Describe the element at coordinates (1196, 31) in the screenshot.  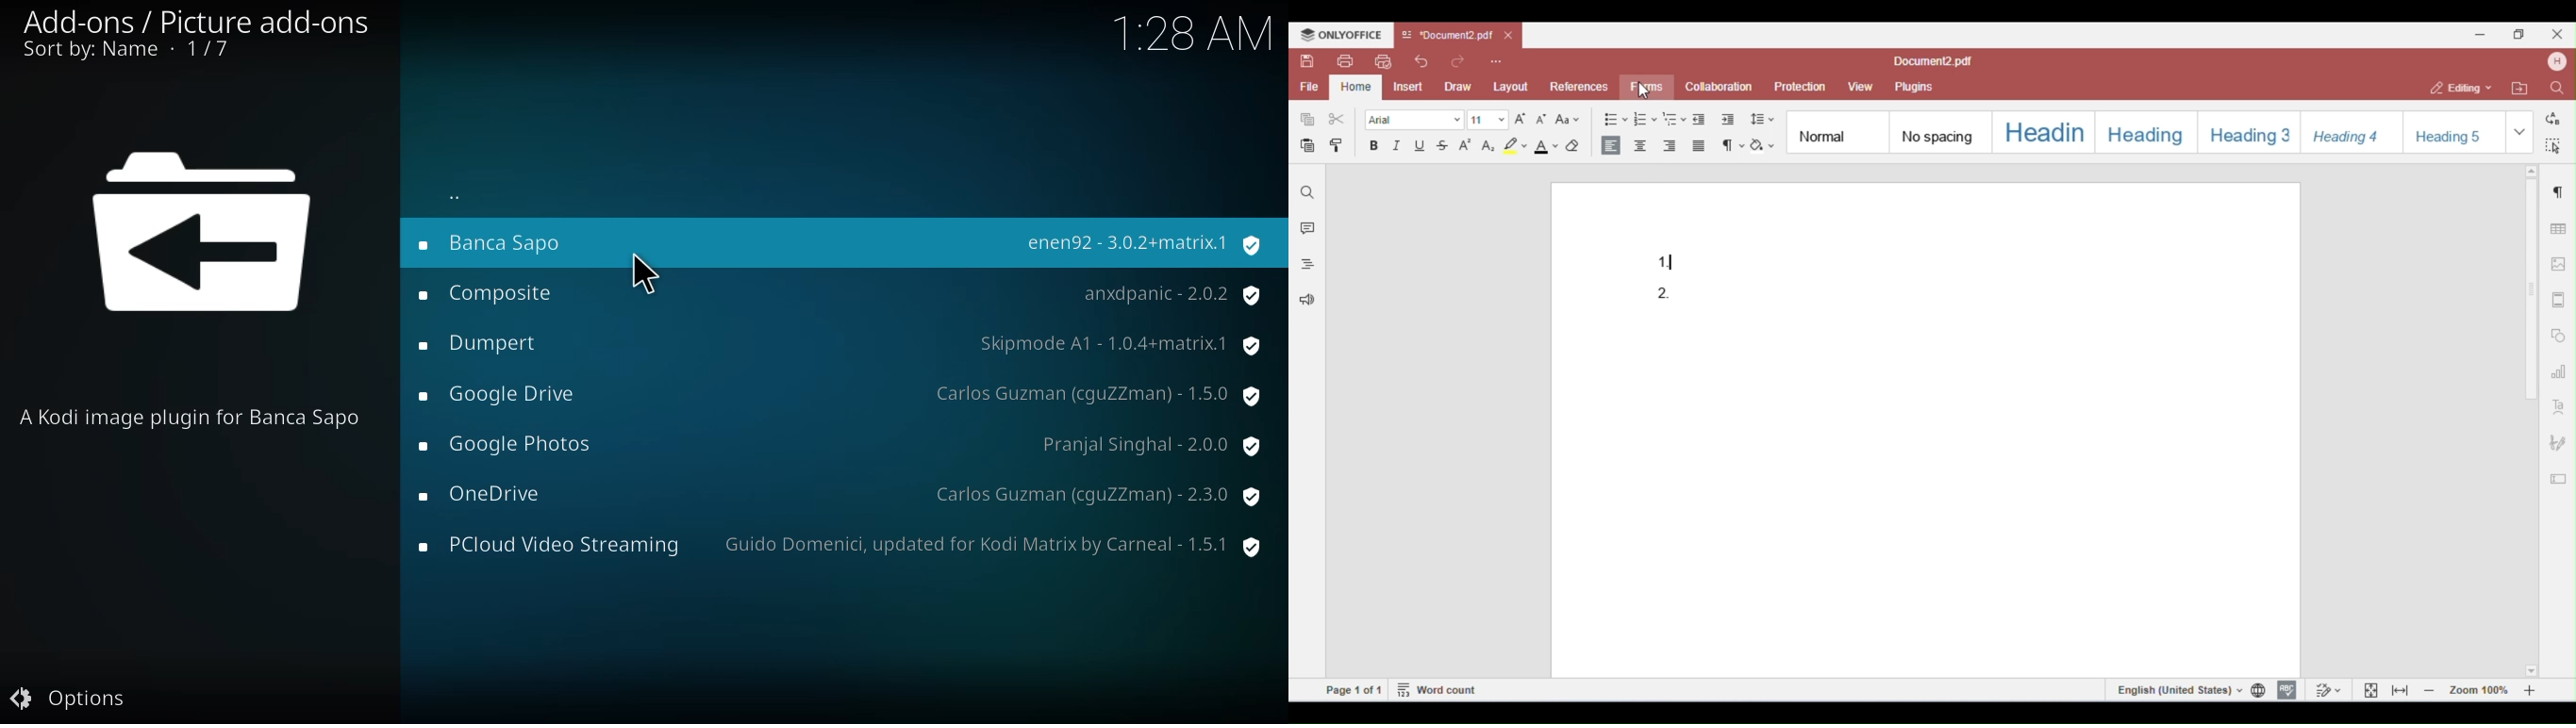
I see `time` at that location.